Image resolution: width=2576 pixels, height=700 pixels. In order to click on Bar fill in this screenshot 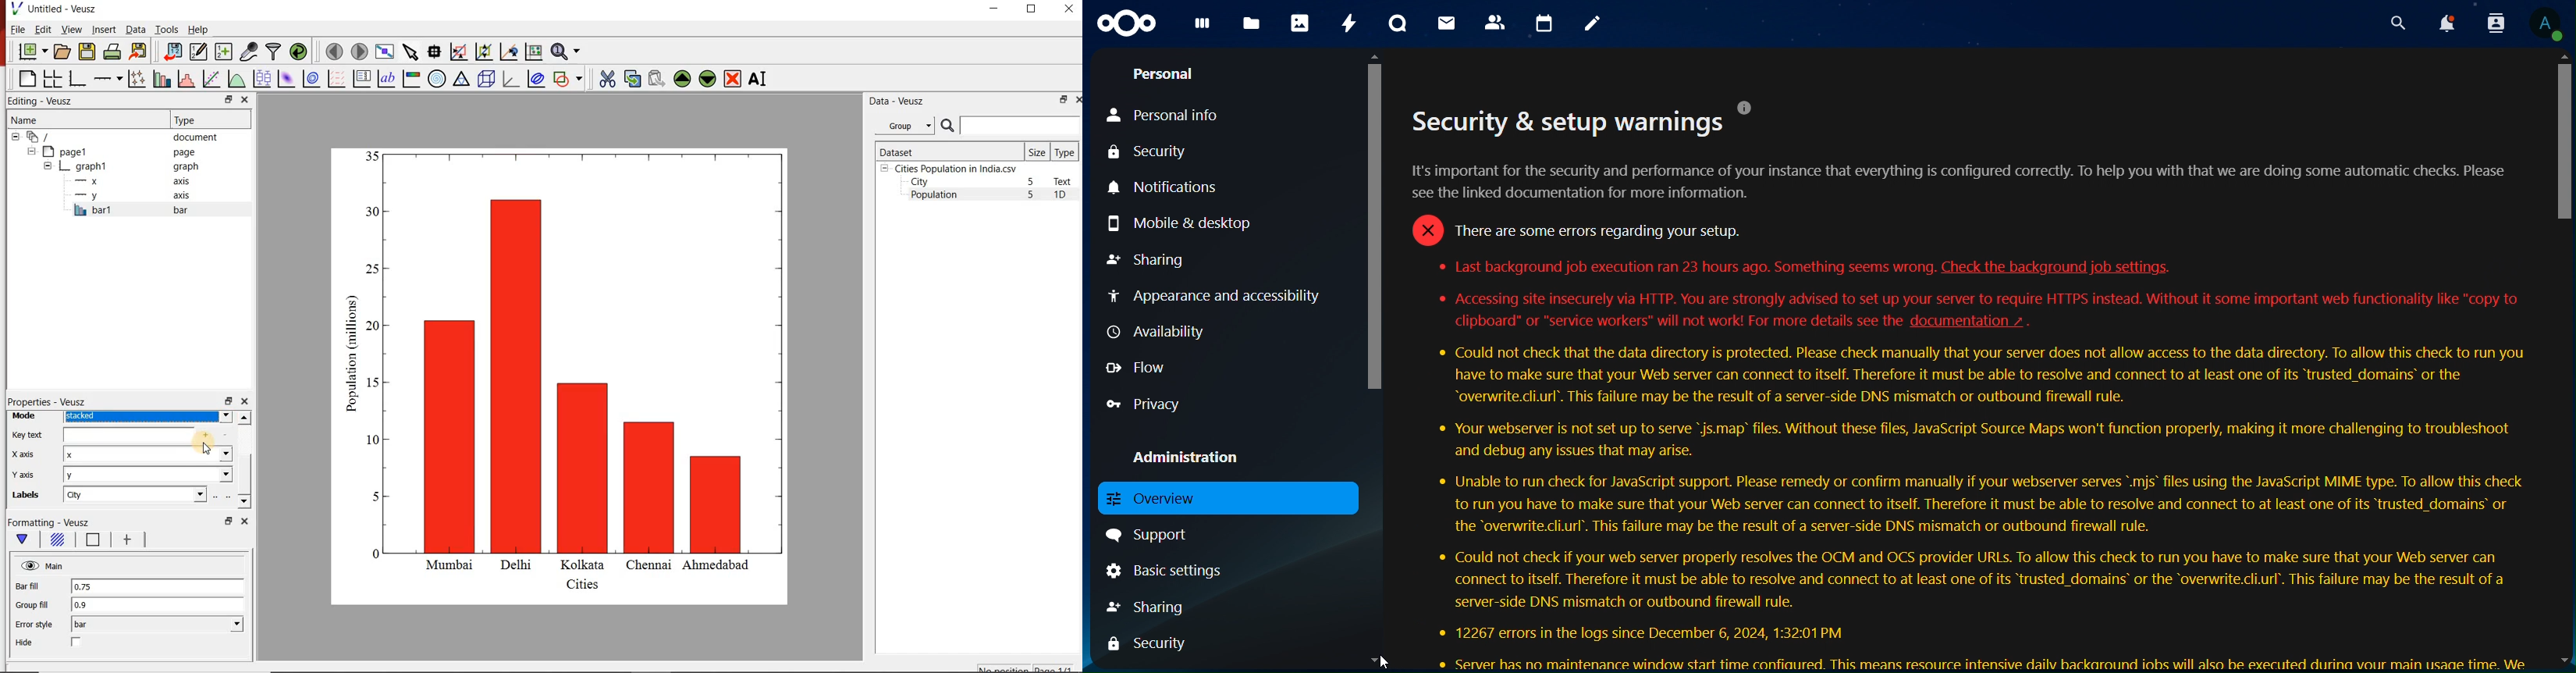, I will do `click(36, 587)`.